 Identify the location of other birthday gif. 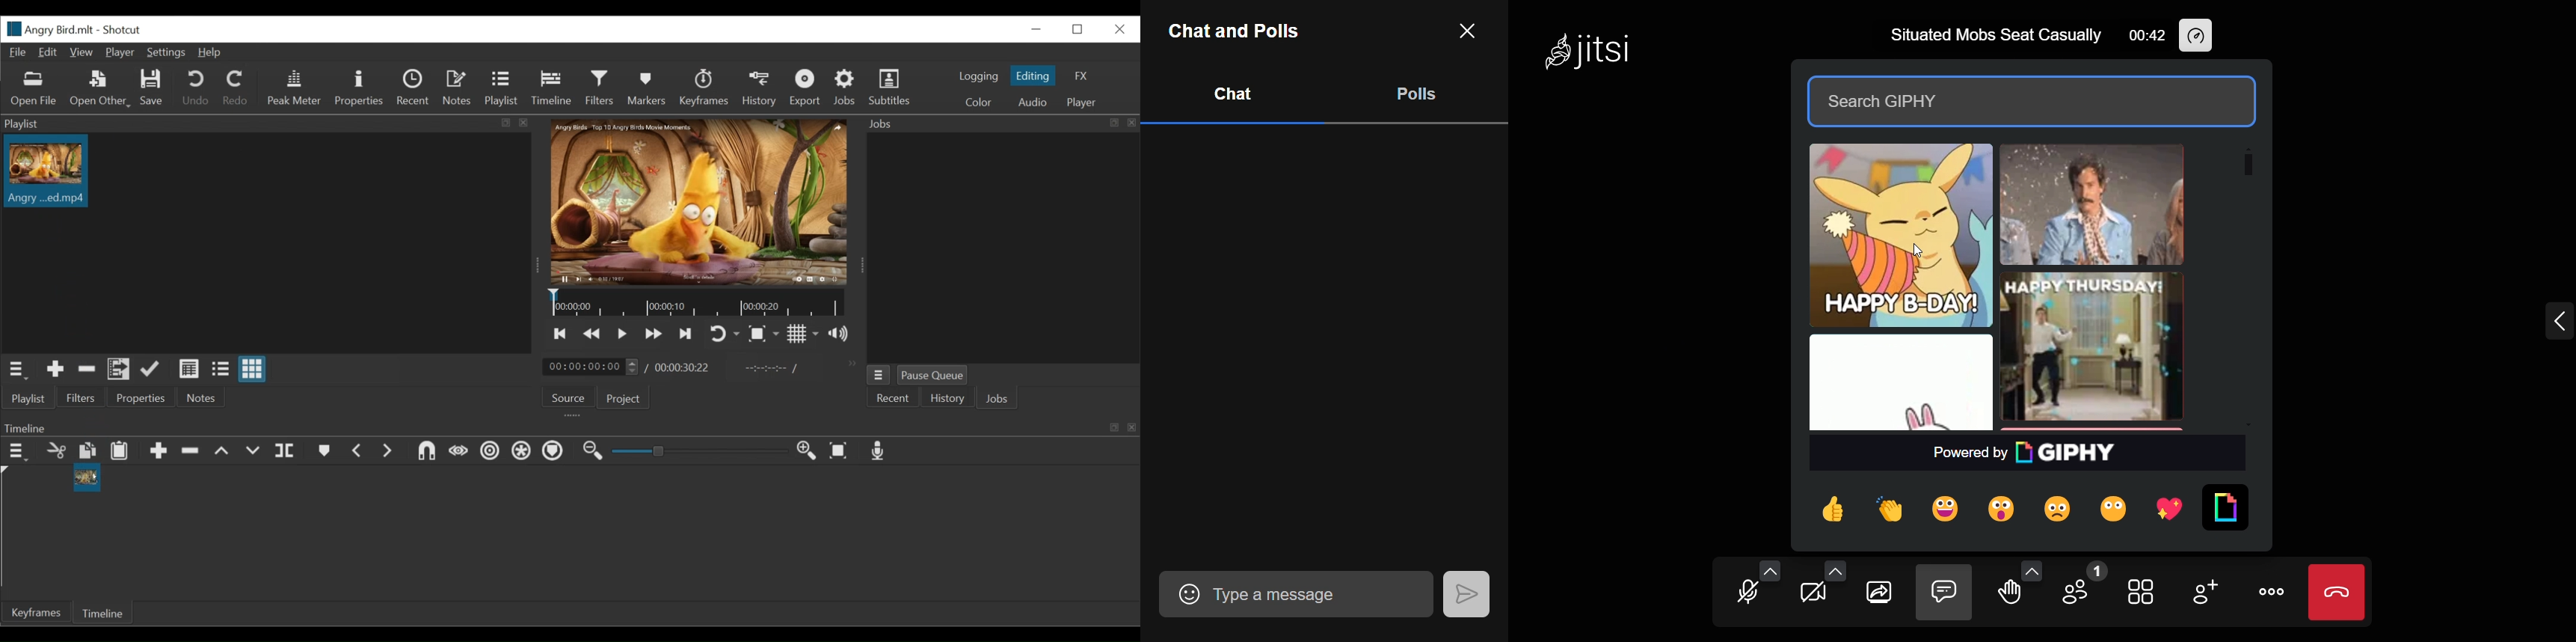
(2090, 352).